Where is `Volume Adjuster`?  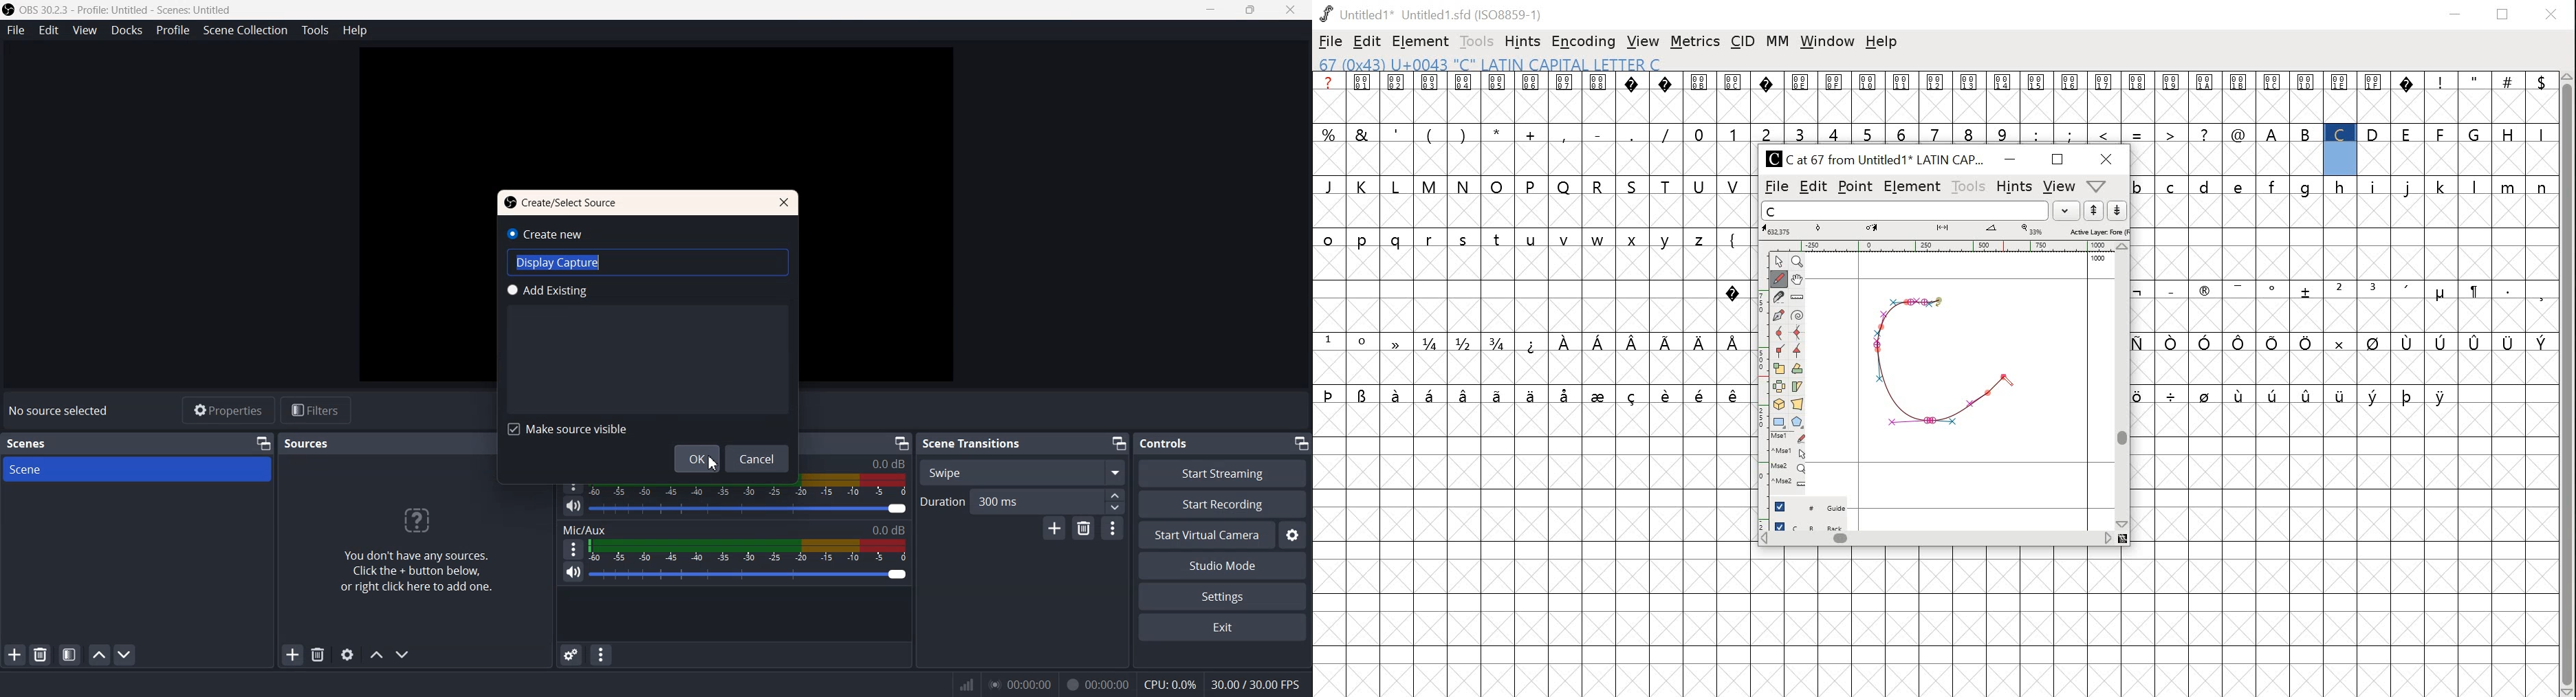 Volume Adjuster is located at coordinates (749, 508).